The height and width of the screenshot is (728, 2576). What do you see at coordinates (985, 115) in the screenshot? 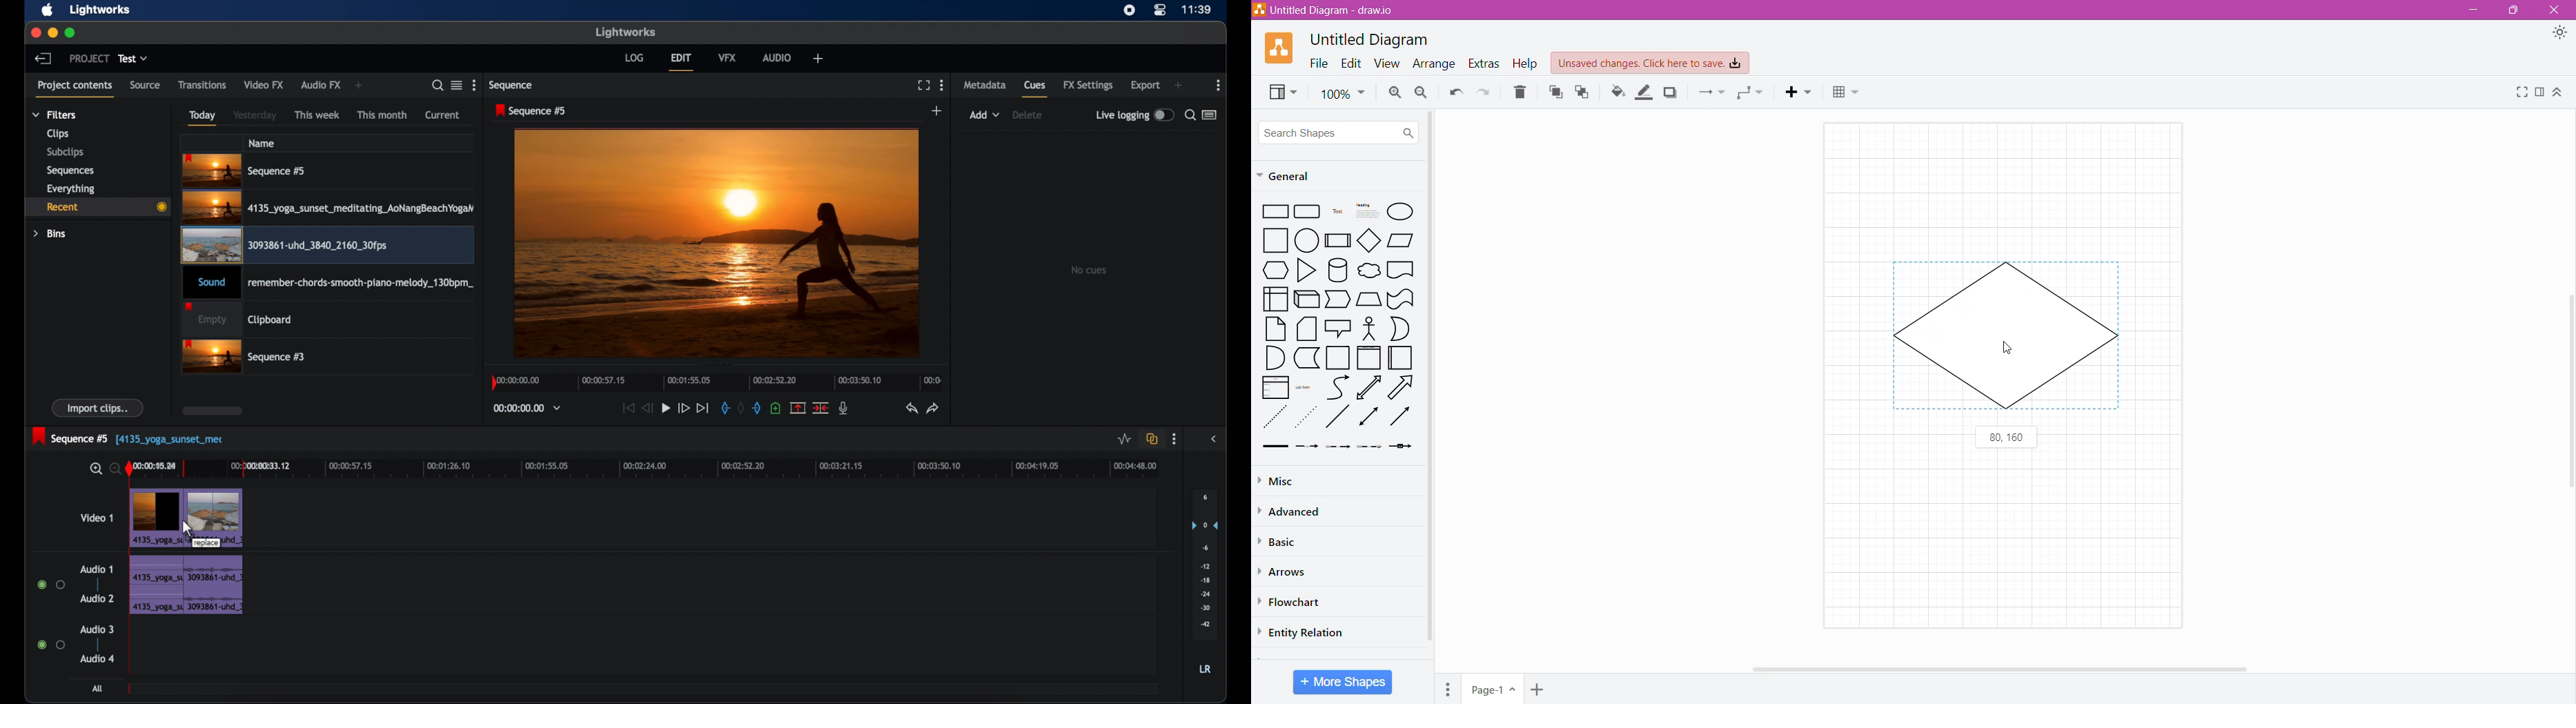
I see `add` at bounding box center [985, 115].